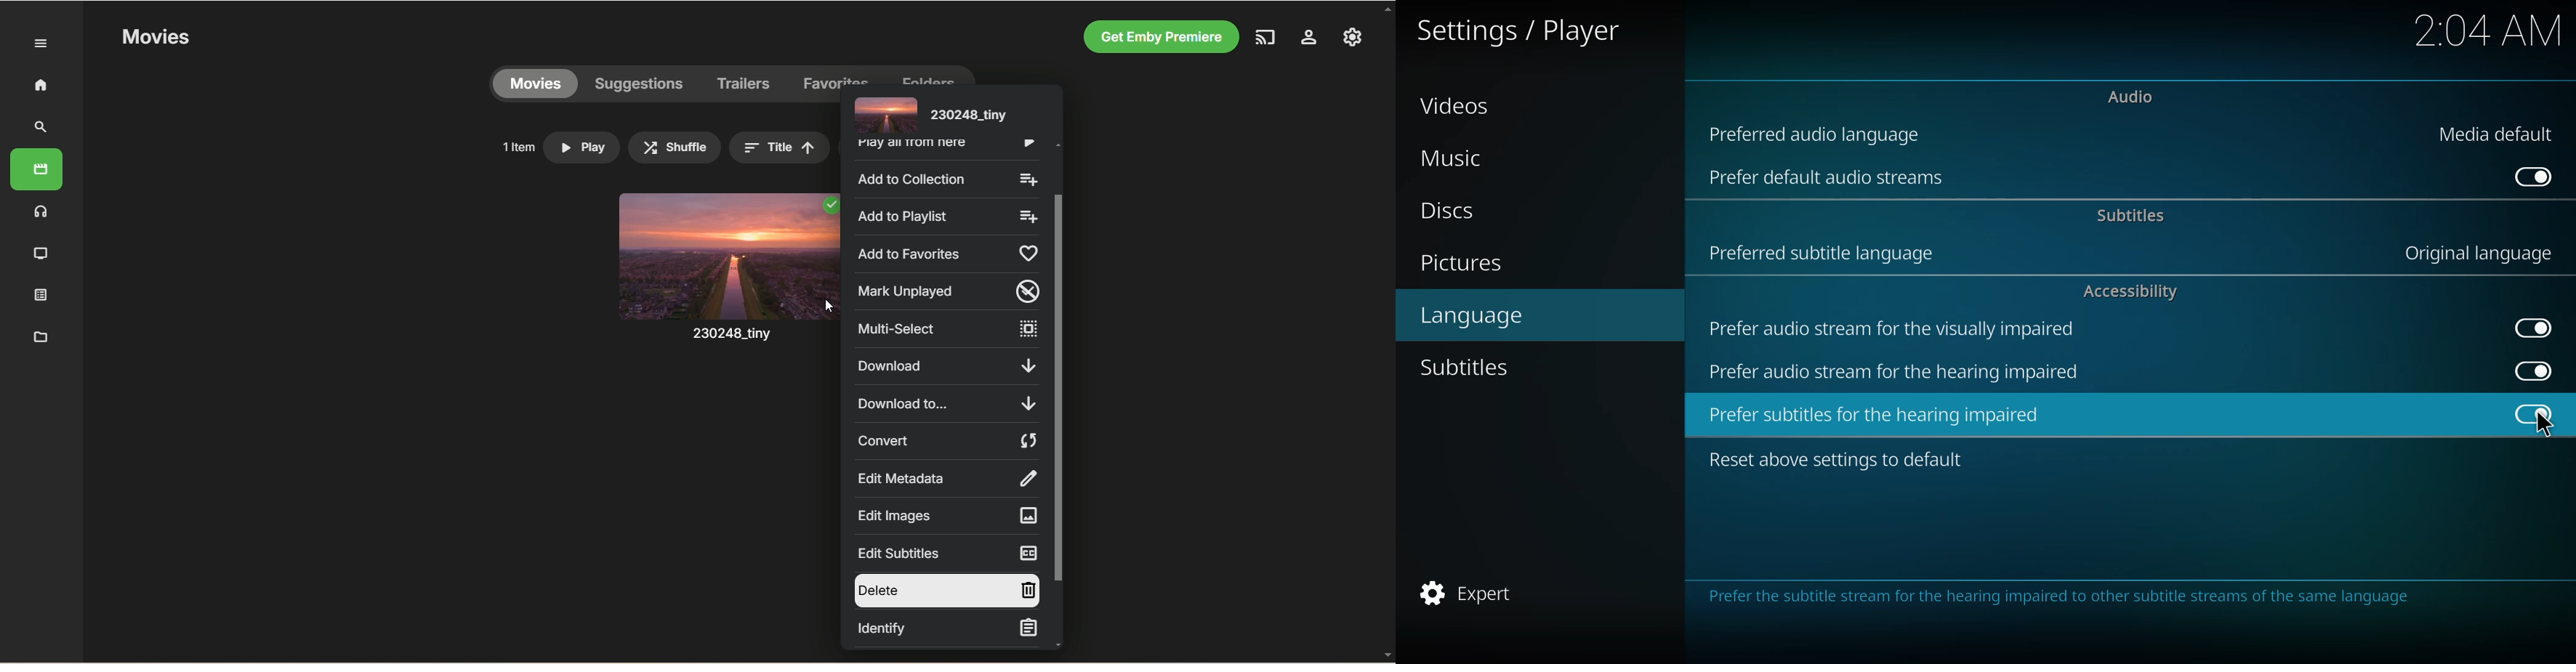 The image size is (2576, 672). I want to click on pictures, so click(1463, 262).